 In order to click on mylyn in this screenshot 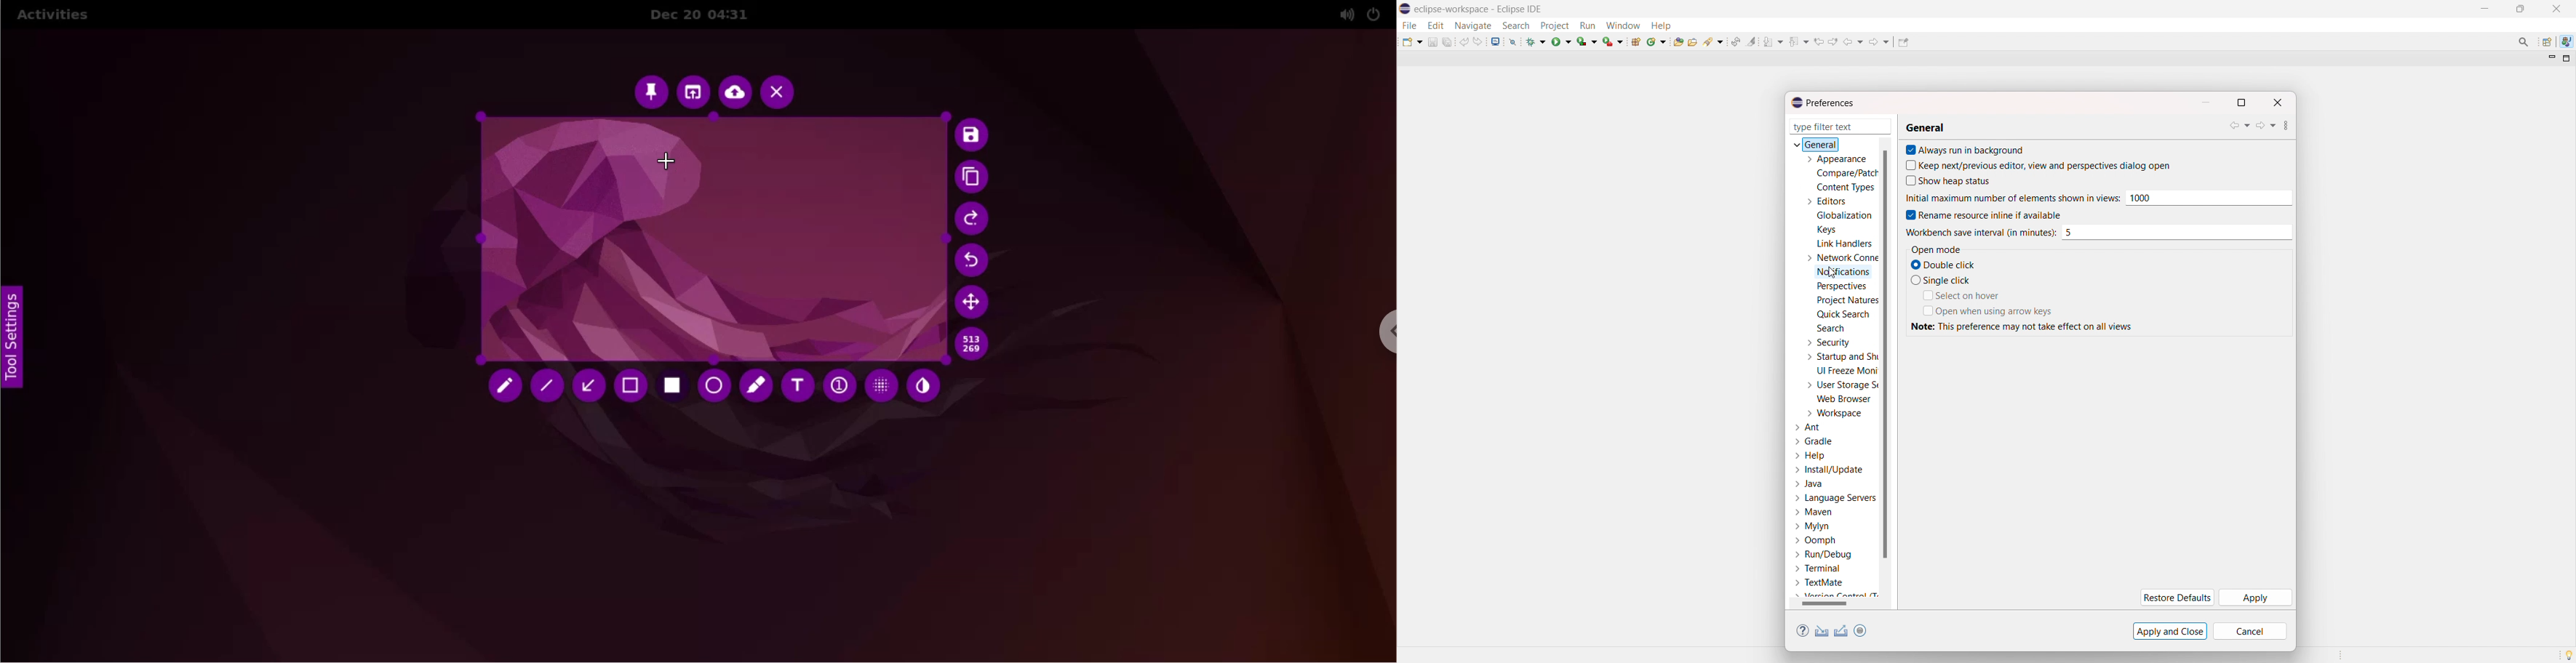, I will do `click(1813, 527)`.